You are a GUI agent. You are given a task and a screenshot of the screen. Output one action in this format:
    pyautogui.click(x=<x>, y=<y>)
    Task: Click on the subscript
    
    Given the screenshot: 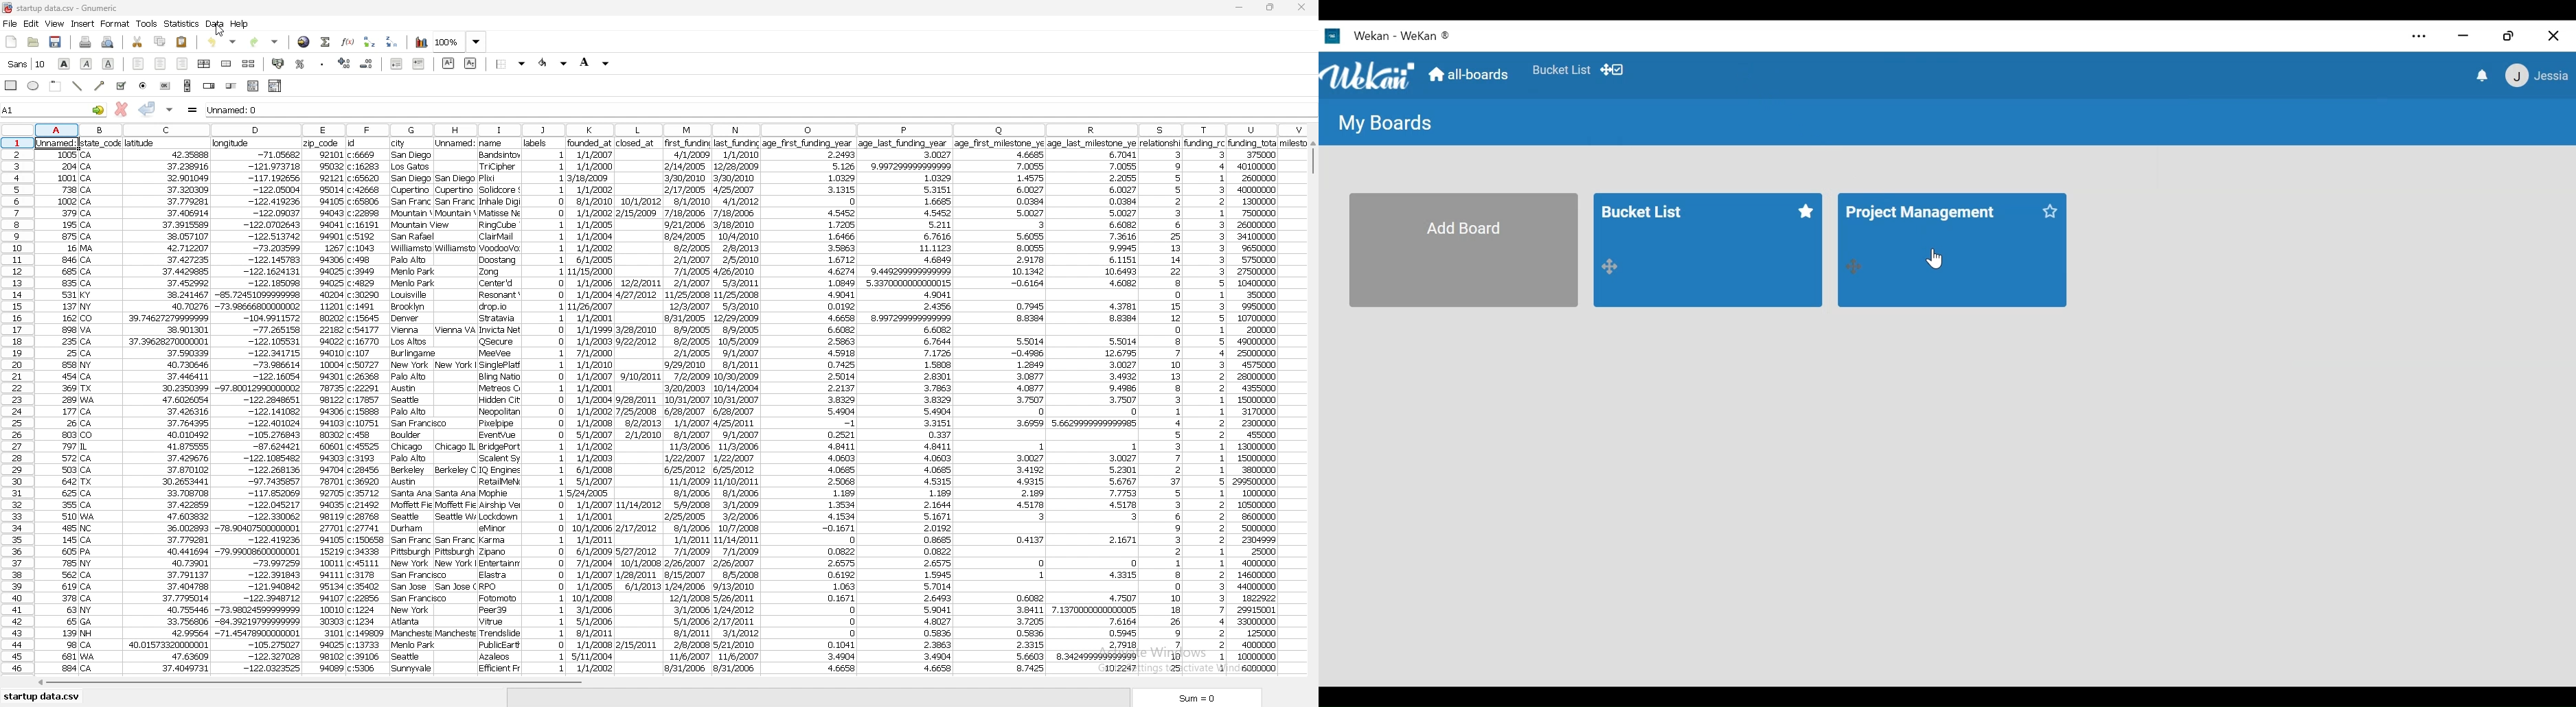 What is the action you would take?
    pyautogui.click(x=470, y=63)
    